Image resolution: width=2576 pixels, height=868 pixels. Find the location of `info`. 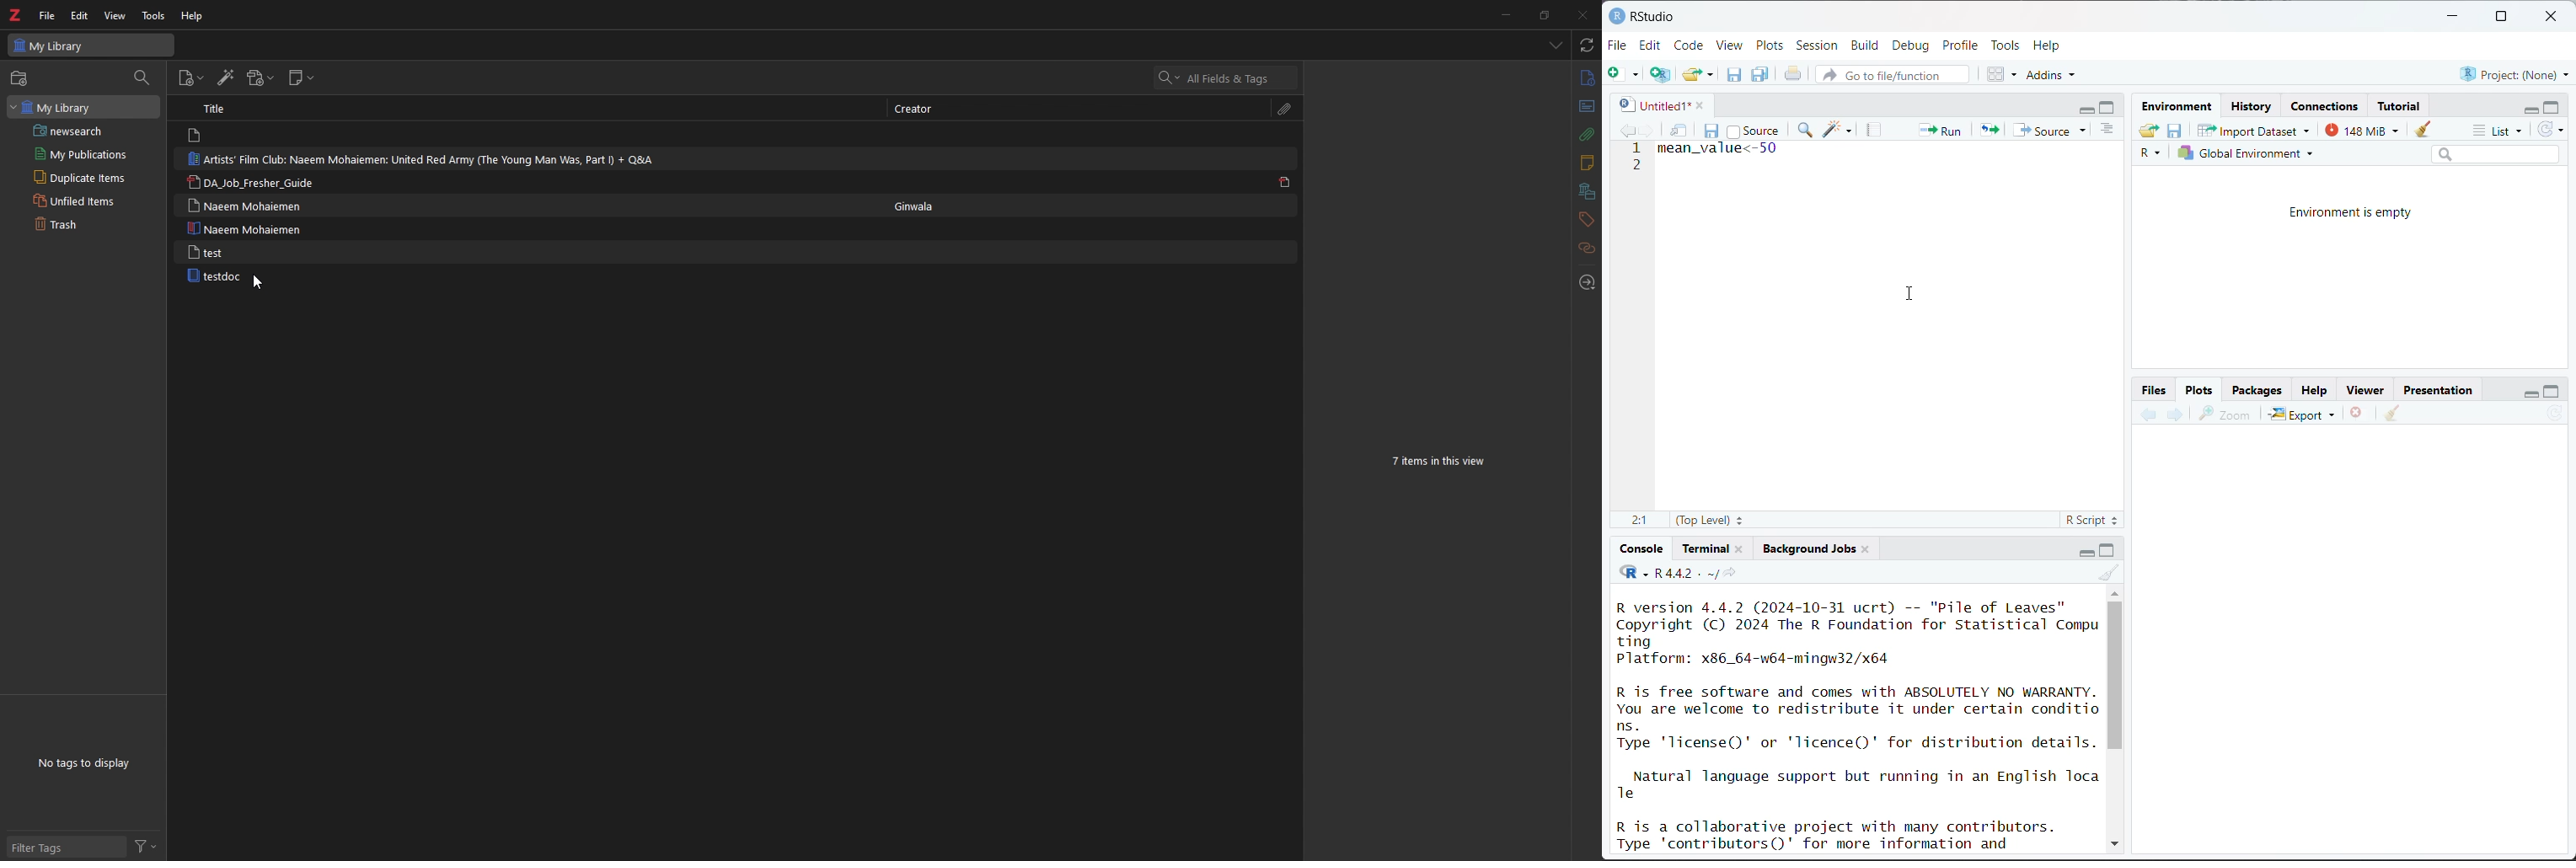

info is located at coordinates (1584, 78).